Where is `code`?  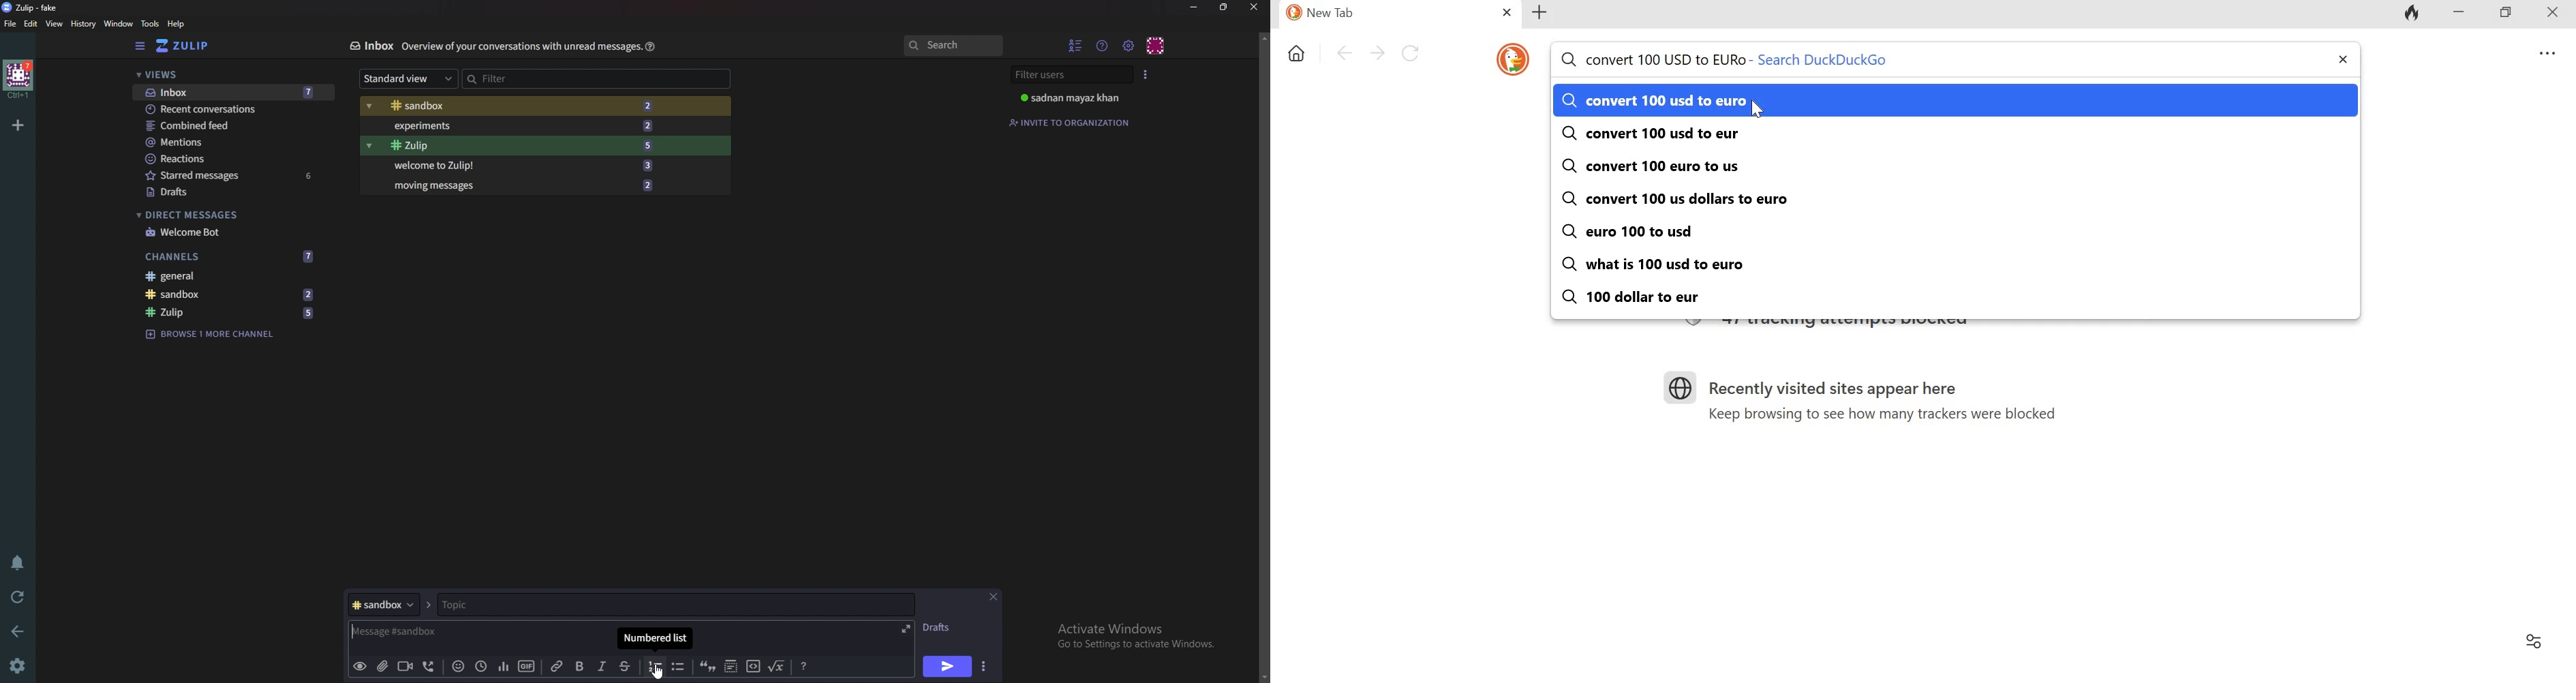
code is located at coordinates (752, 668).